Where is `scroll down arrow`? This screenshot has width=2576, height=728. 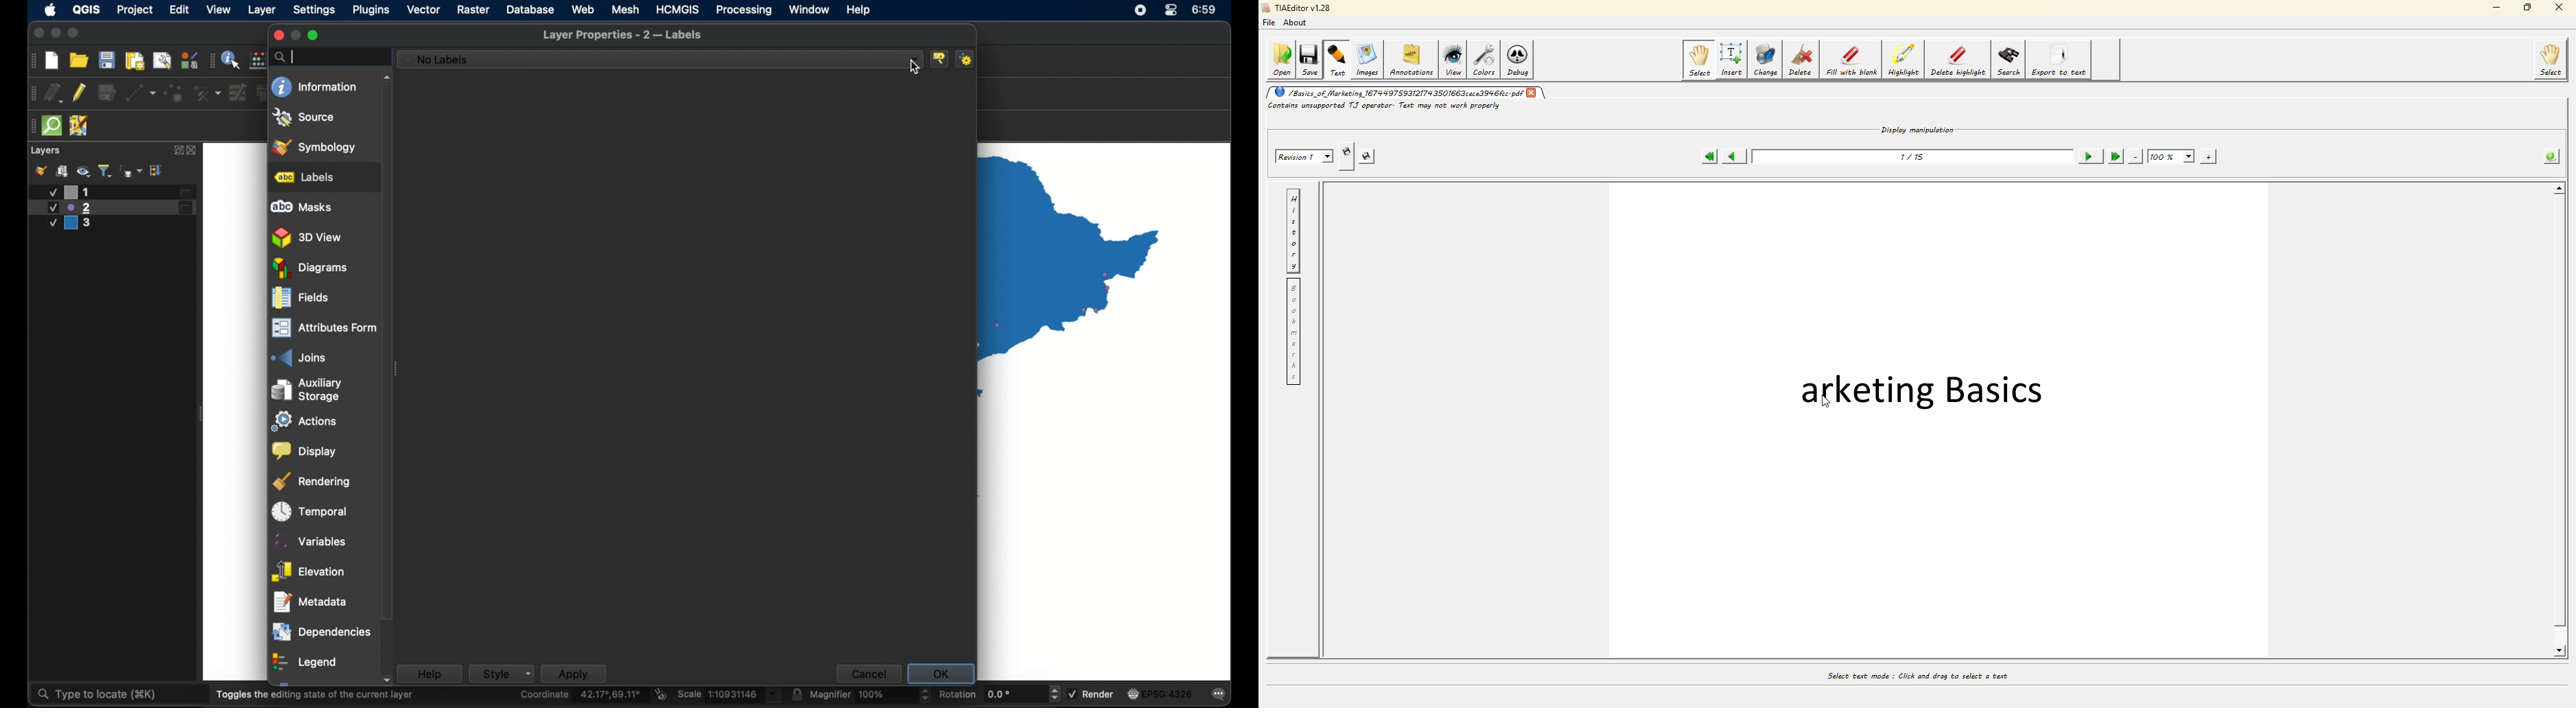 scroll down arrow is located at coordinates (386, 681).